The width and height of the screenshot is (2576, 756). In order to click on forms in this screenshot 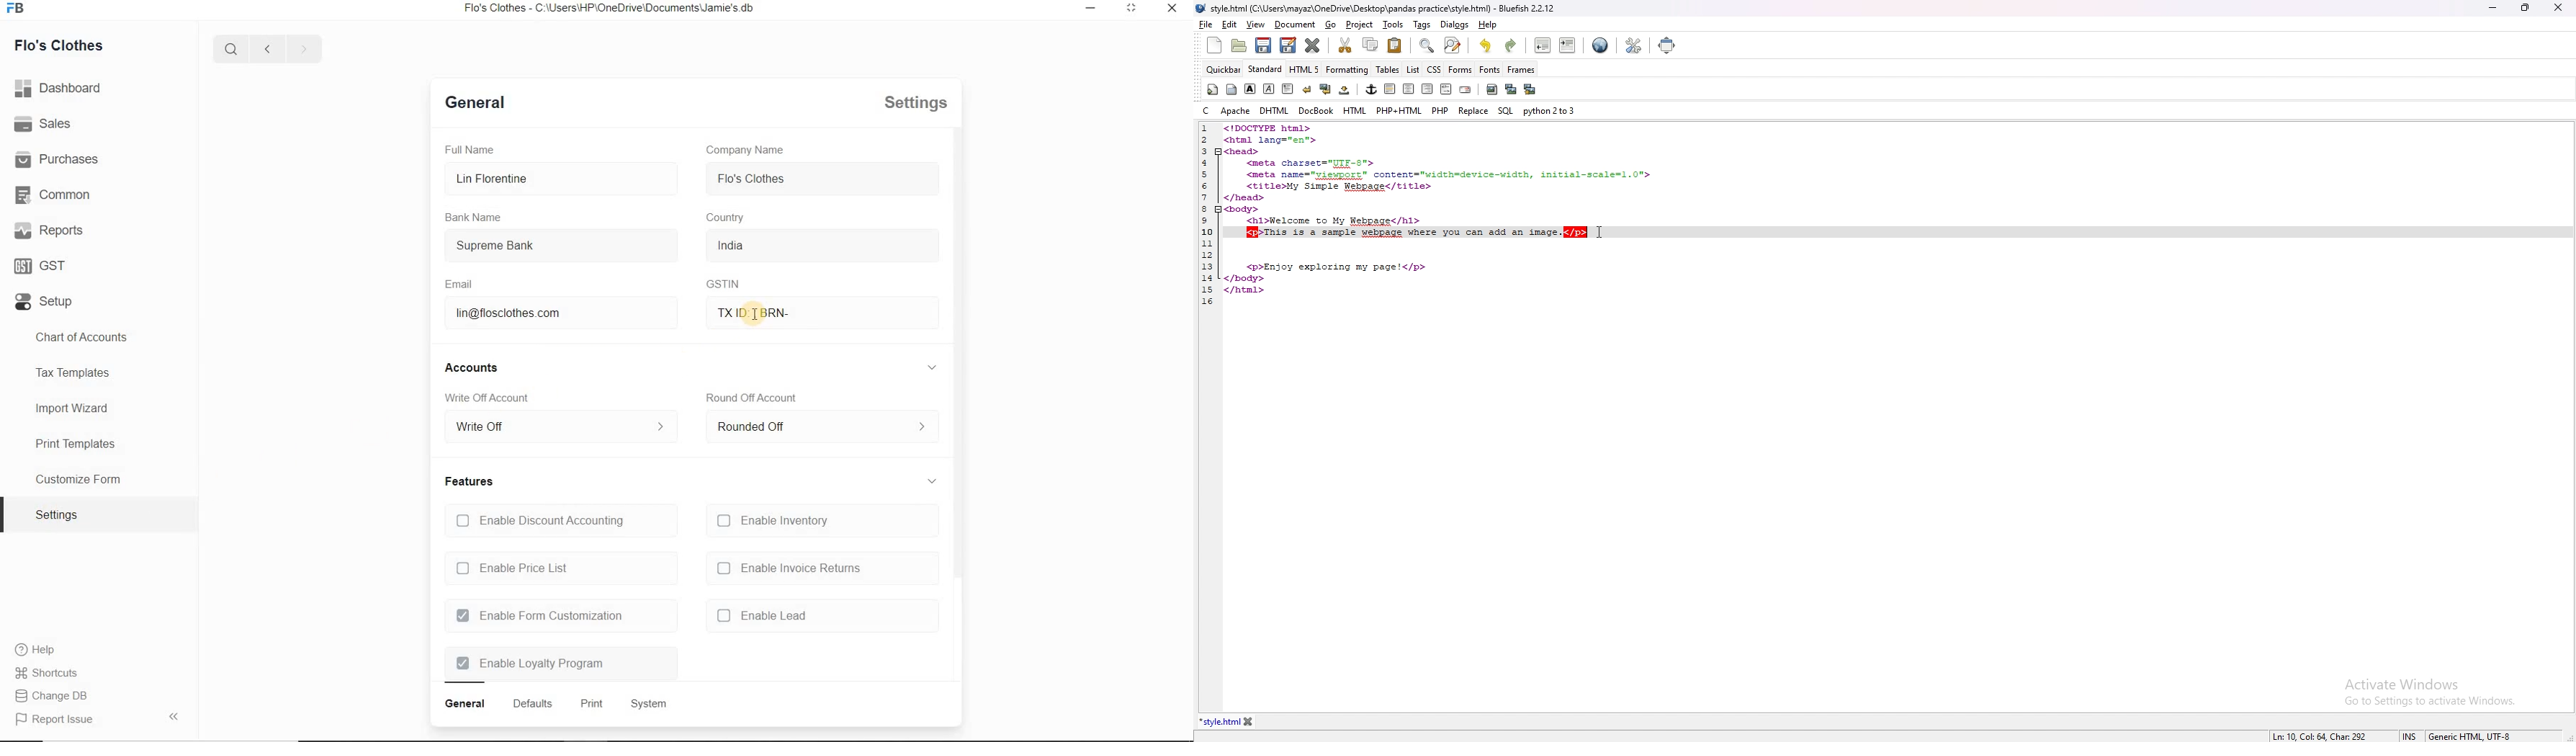, I will do `click(1460, 70)`.